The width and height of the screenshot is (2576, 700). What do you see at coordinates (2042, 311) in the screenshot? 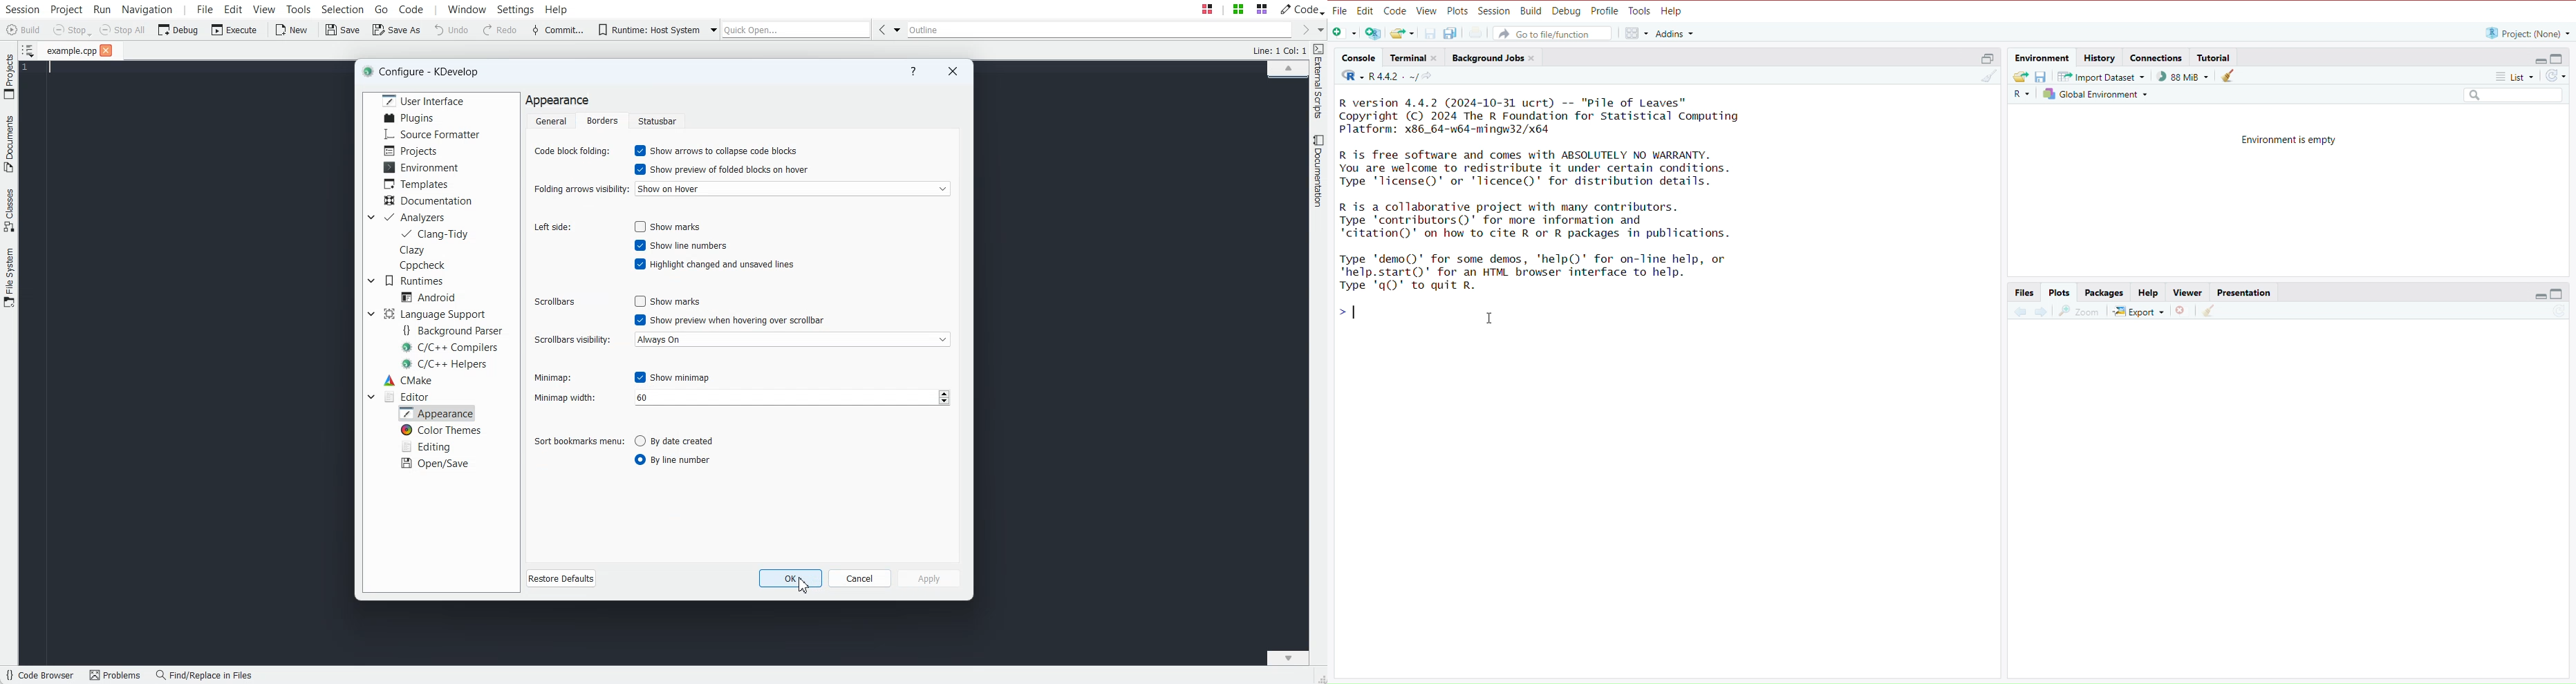
I see `Next Plot` at bounding box center [2042, 311].